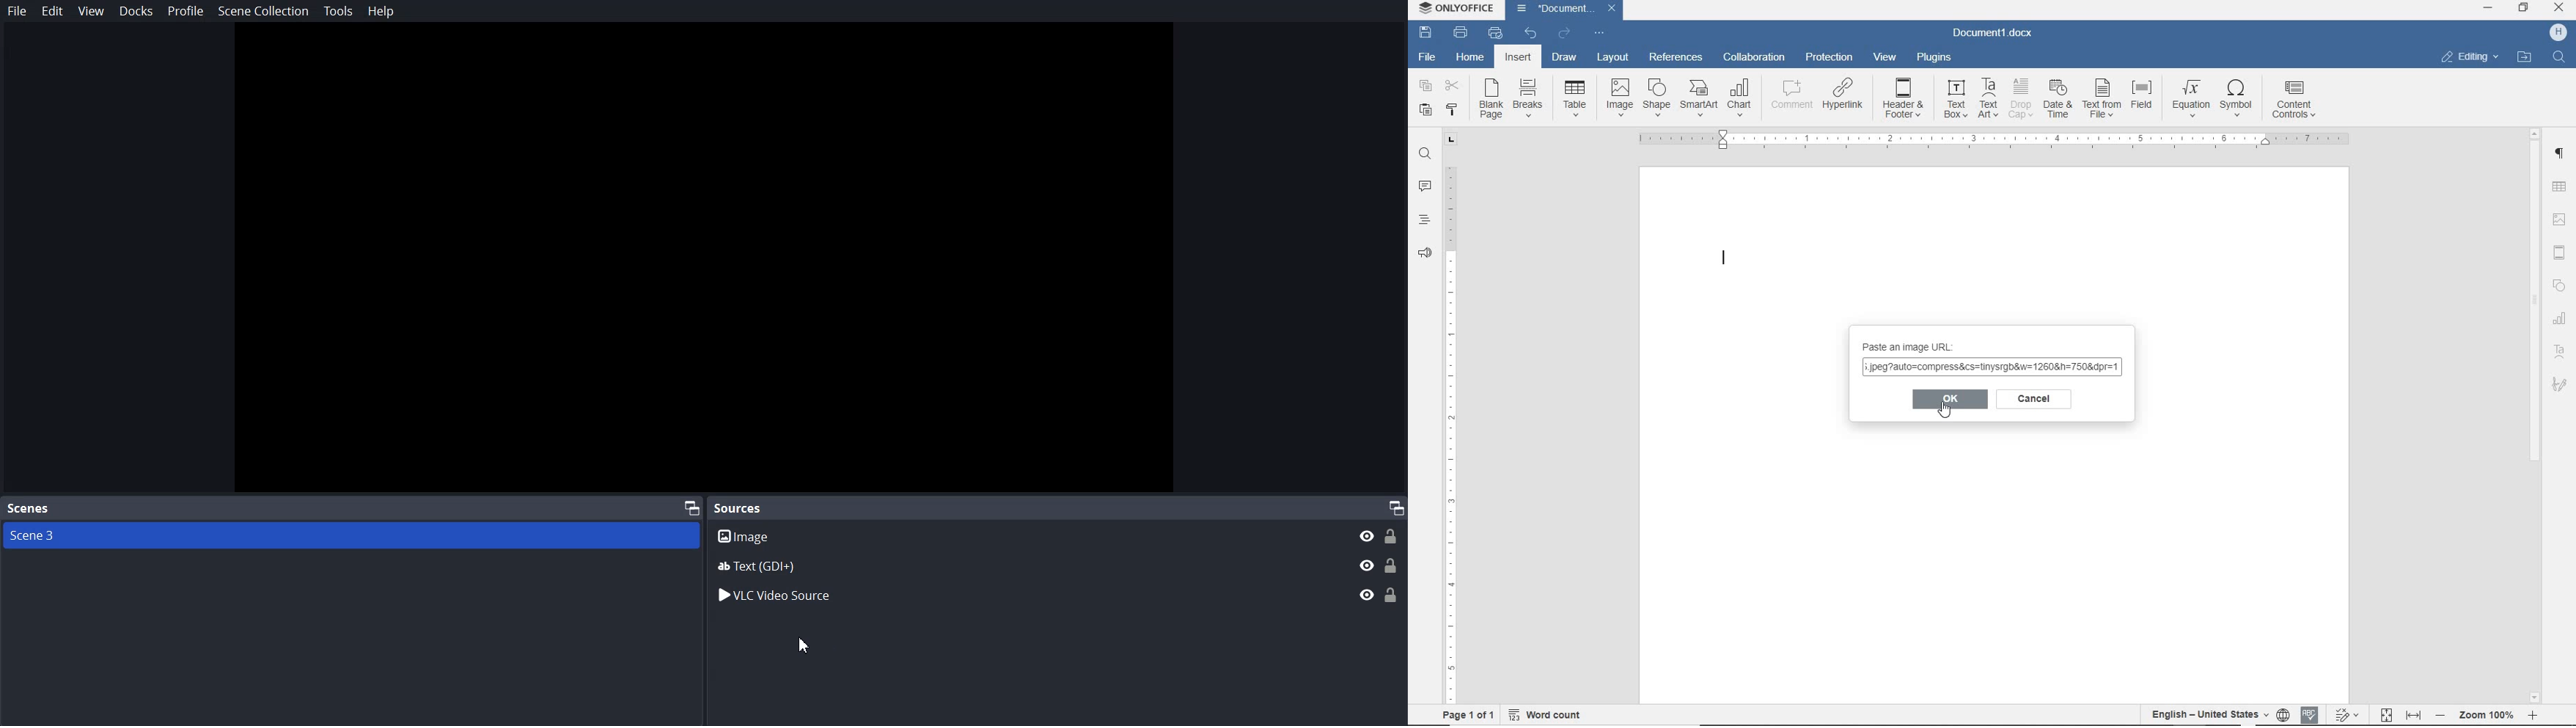 This screenshot has height=728, width=2576. Describe the element at coordinates (2561, 185) in the screenshot. I see `table` at that location.